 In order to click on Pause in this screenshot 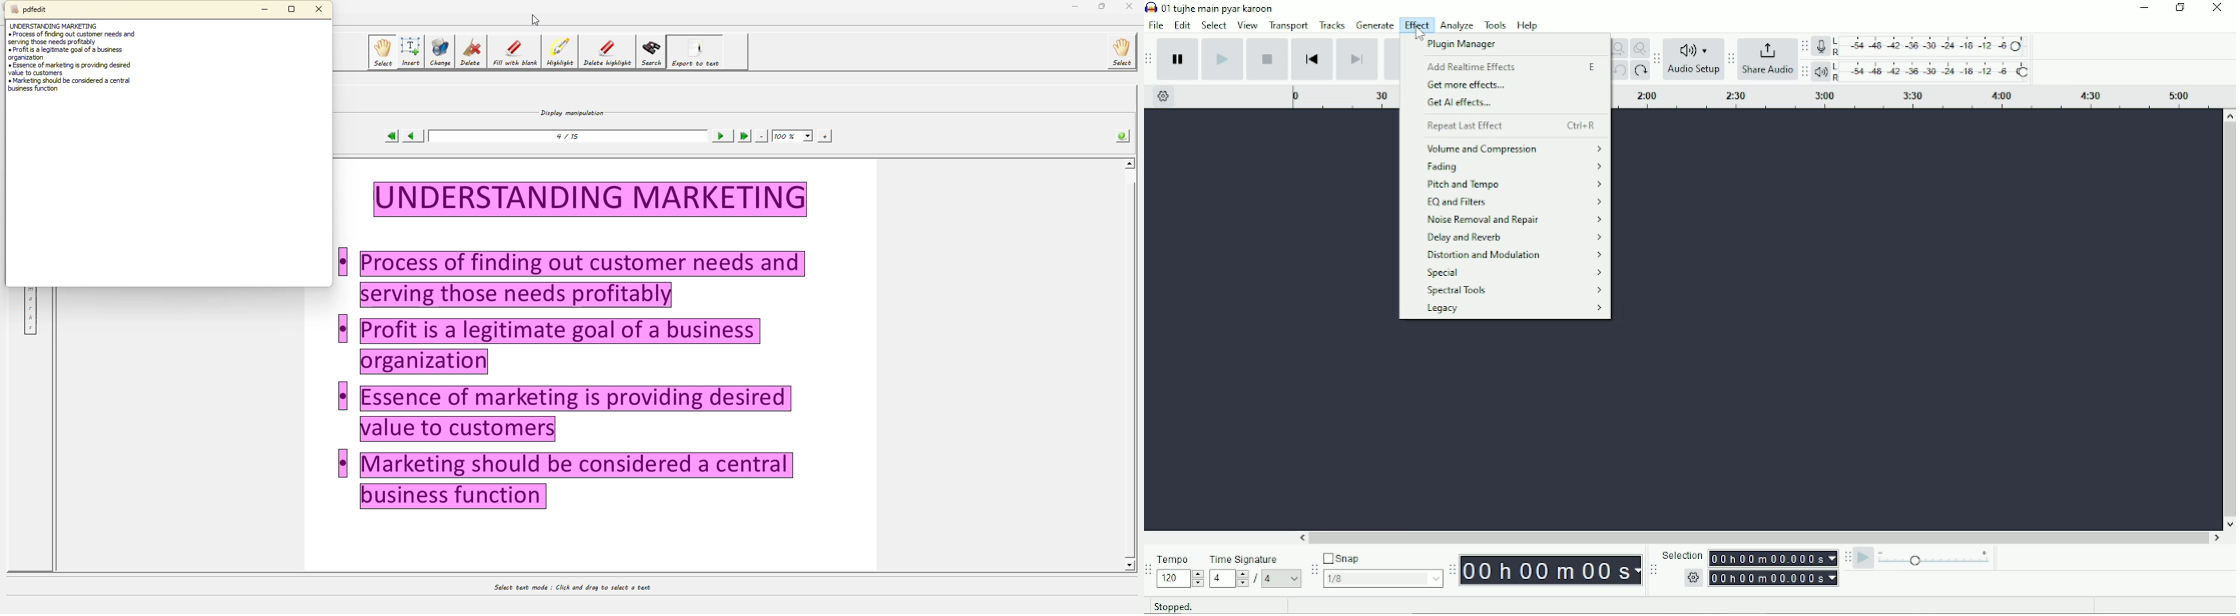, I will do `click(1178, 59)`.